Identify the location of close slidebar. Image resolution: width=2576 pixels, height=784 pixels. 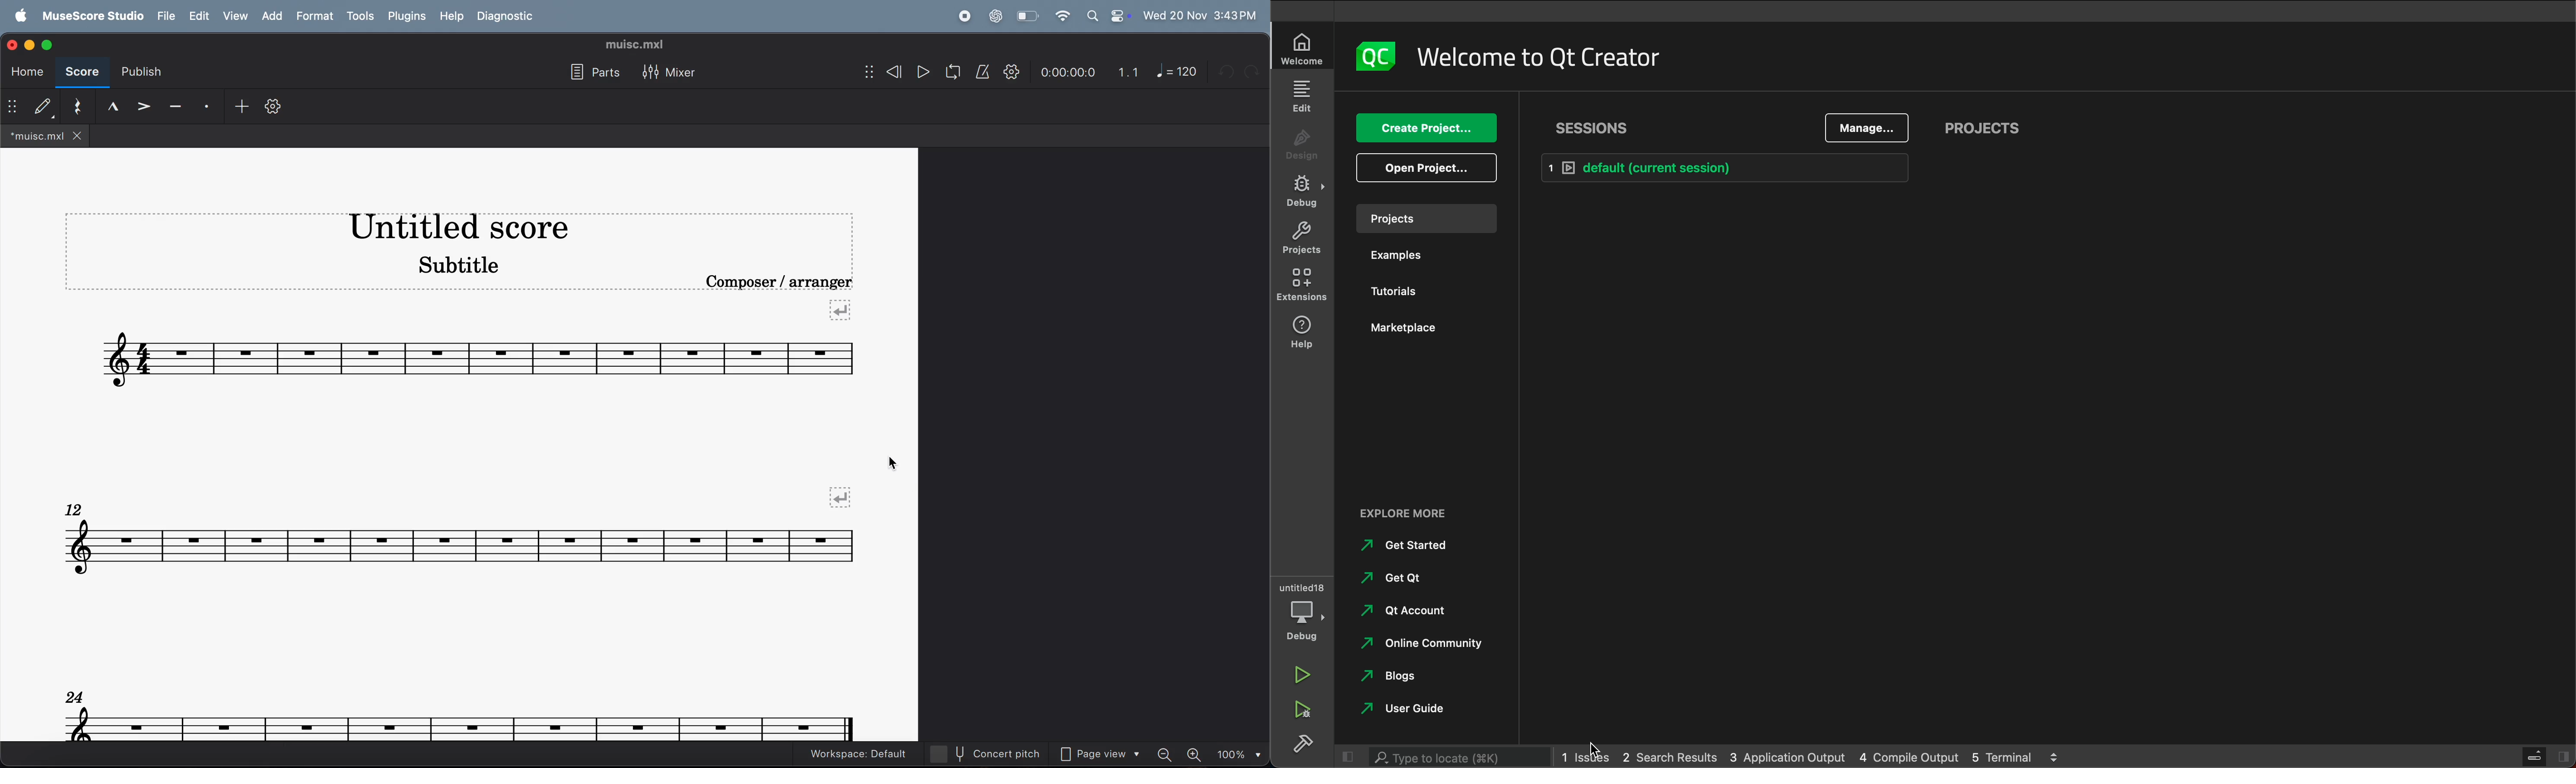
(1346, 756).